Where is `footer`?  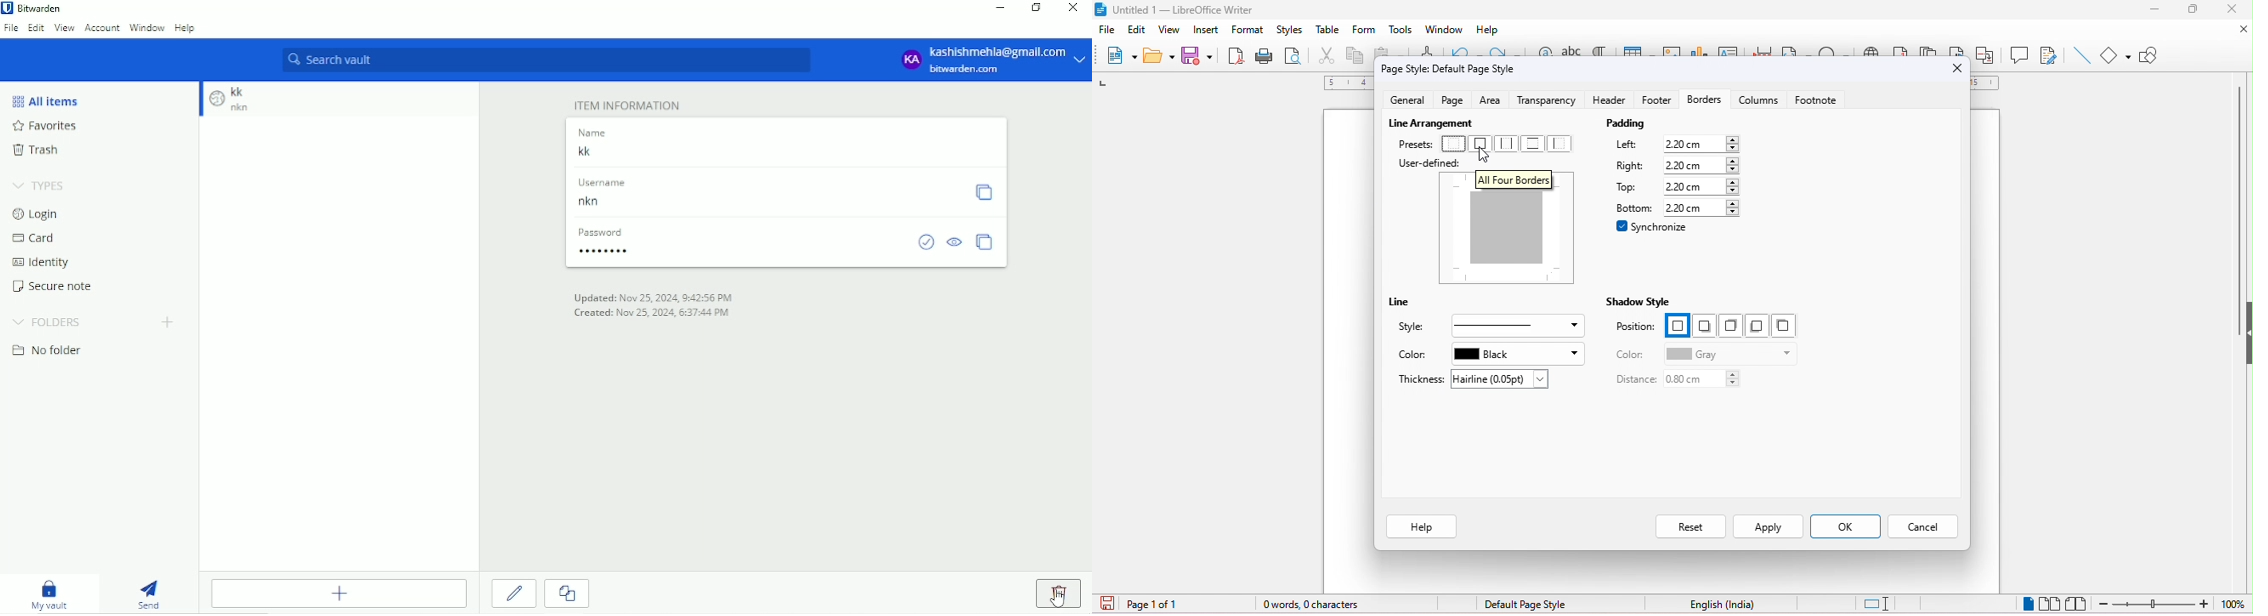 footer is located at coordinates (1653, 105).